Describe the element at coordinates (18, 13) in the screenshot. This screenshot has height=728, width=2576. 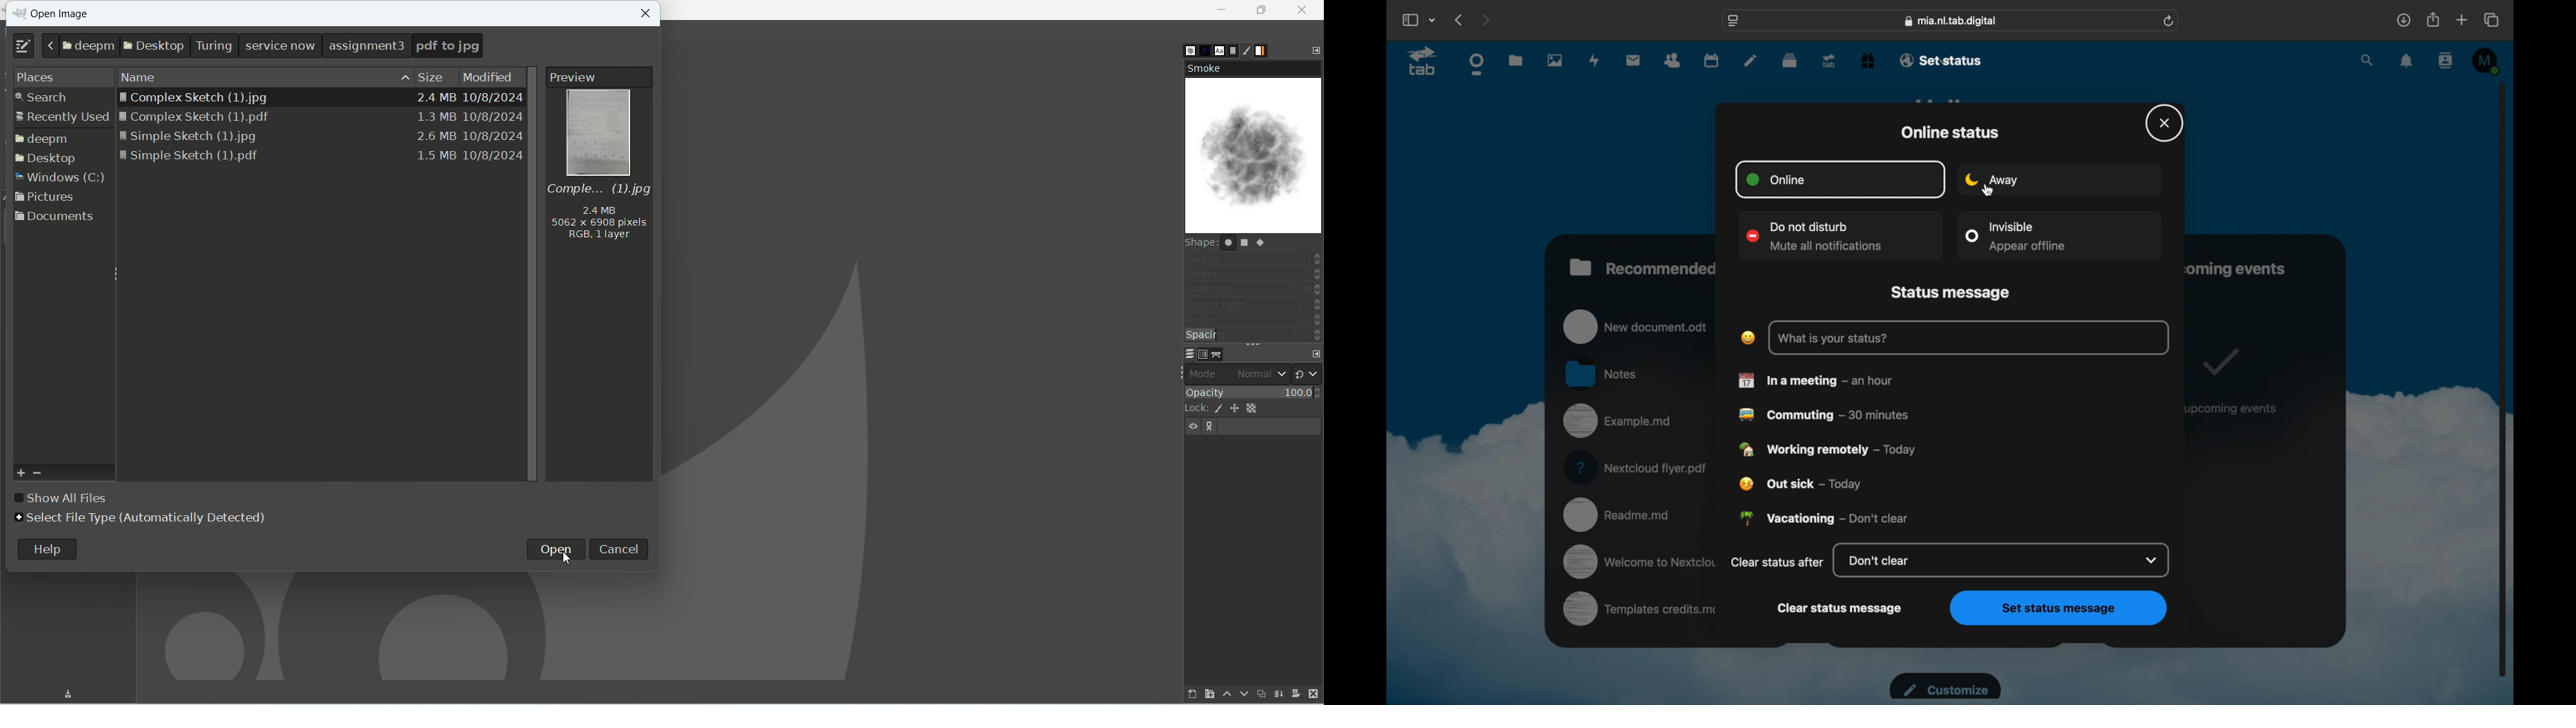
I see `logo` at that location.